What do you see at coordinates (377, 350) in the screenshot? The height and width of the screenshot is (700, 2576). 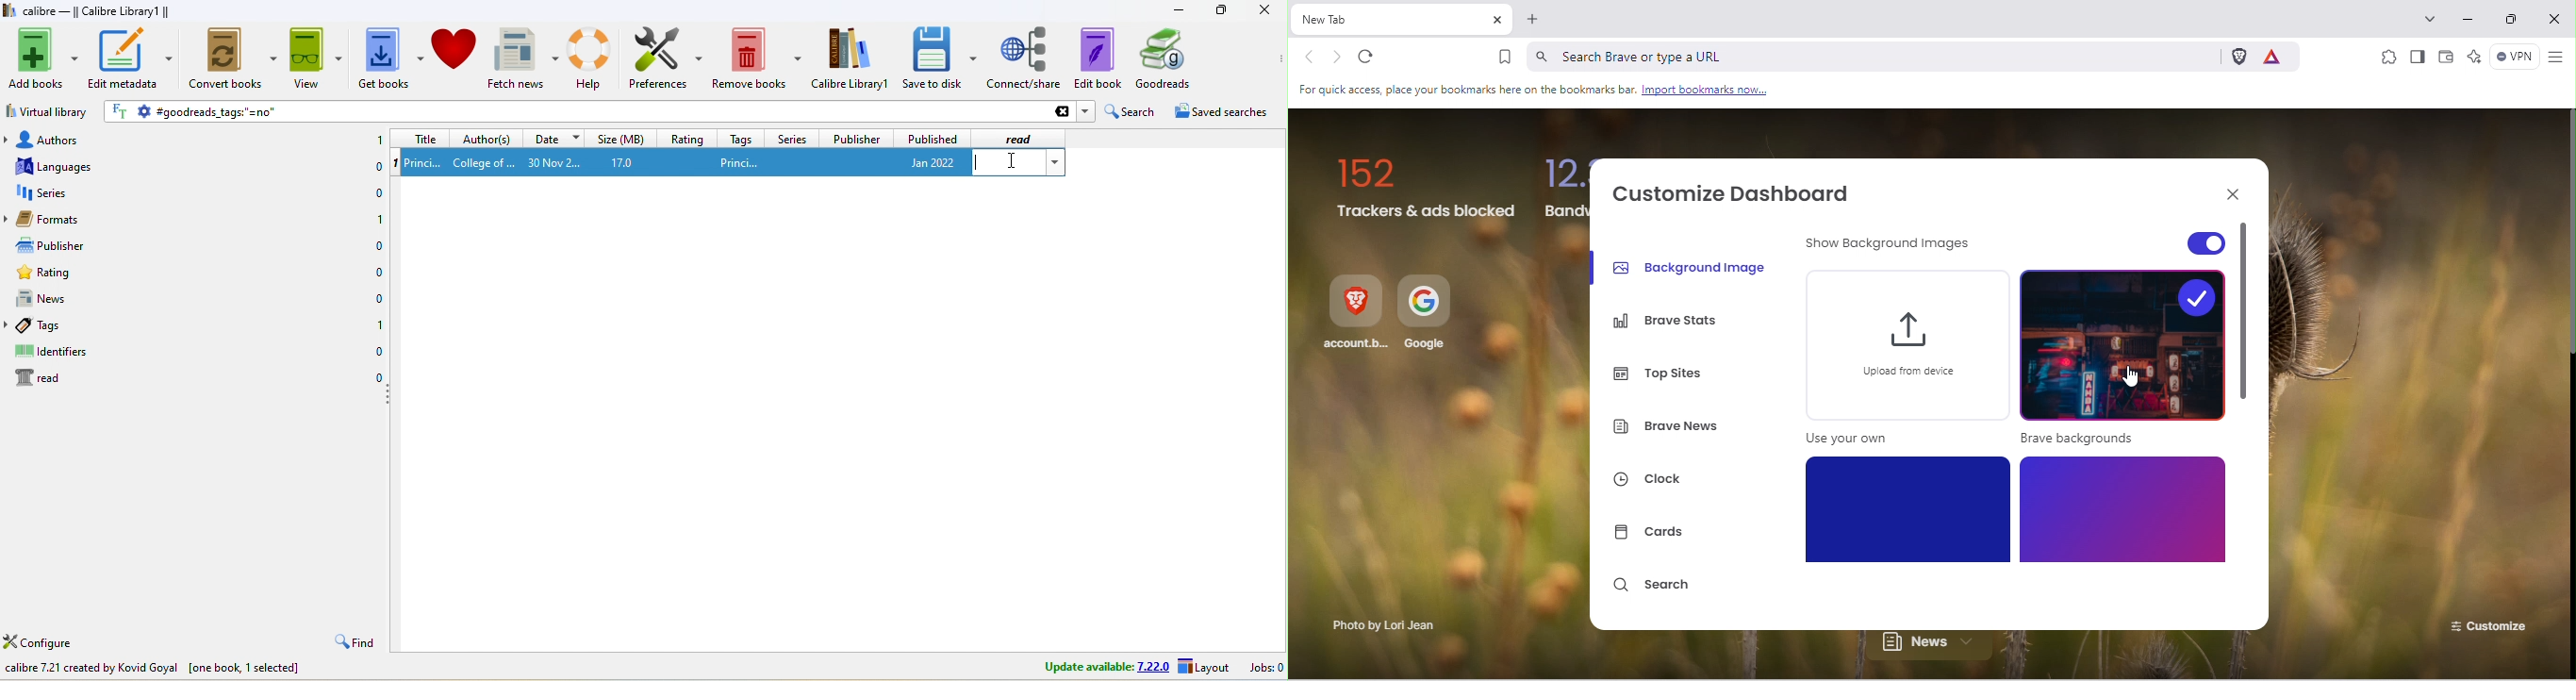 I see `0` at bounding box center [377, 350].